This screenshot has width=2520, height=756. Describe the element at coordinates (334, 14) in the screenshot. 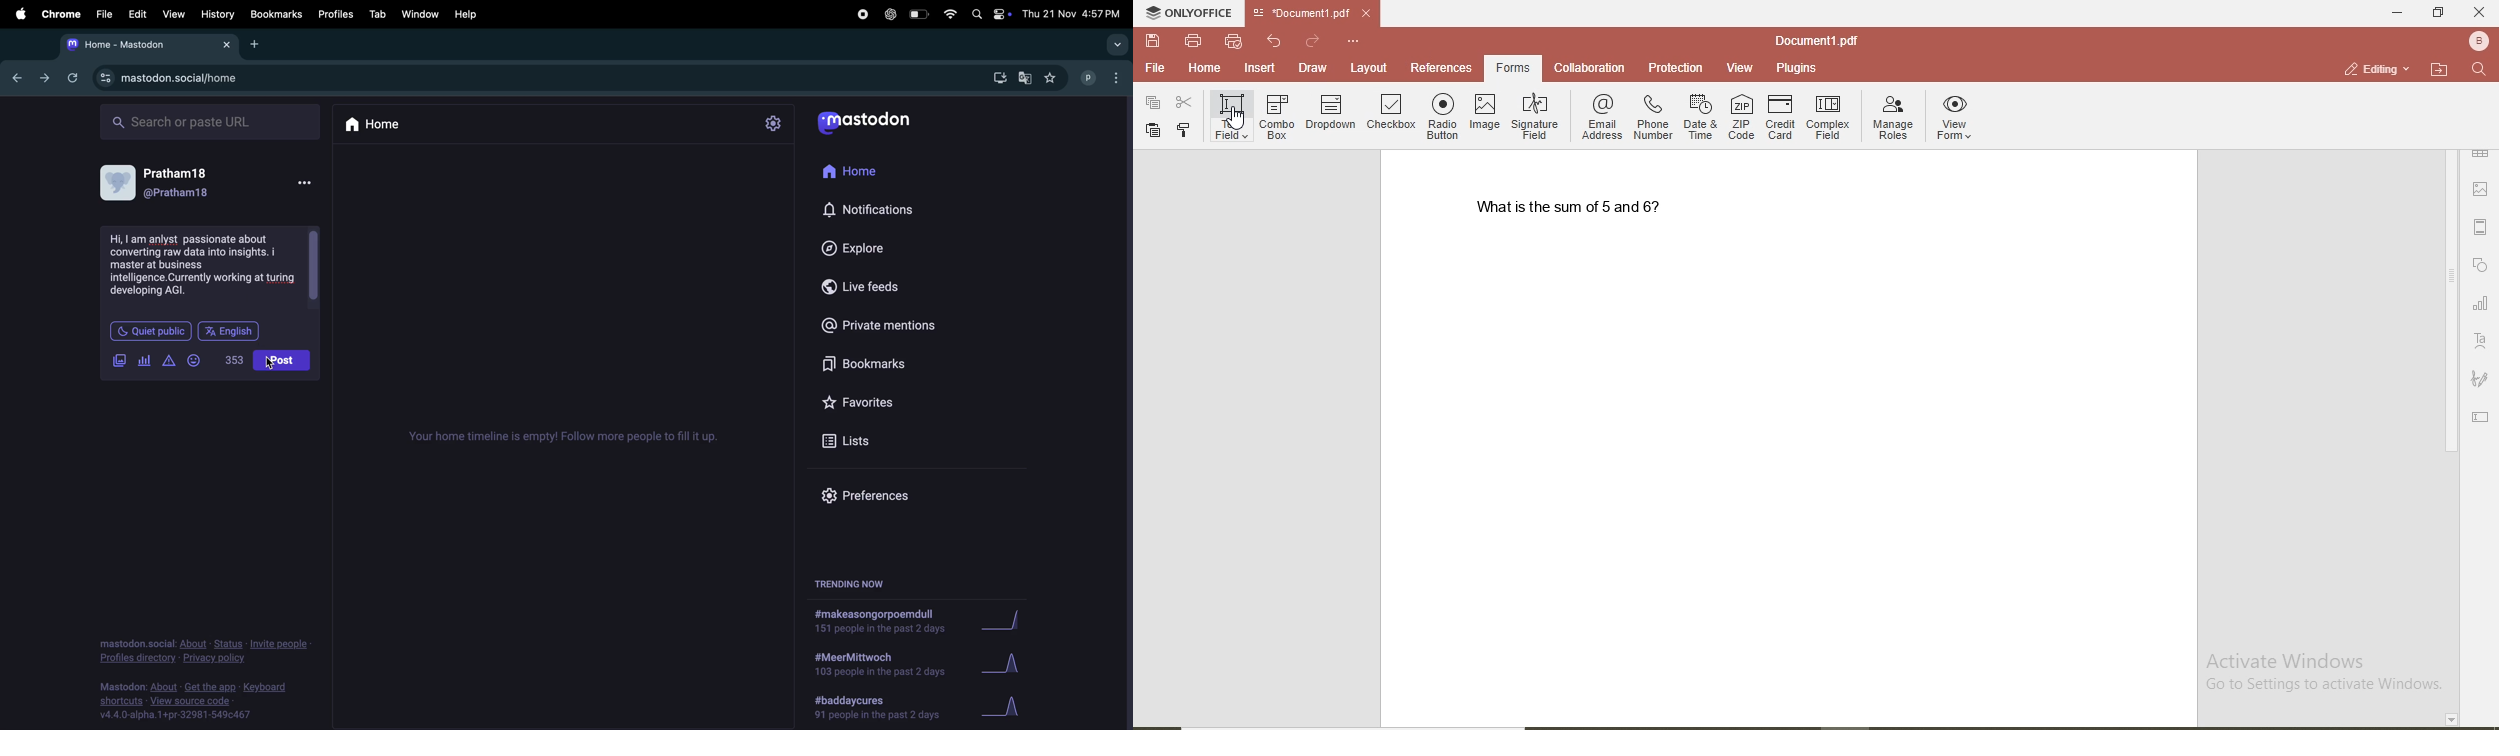

I see `profiles` at that location.